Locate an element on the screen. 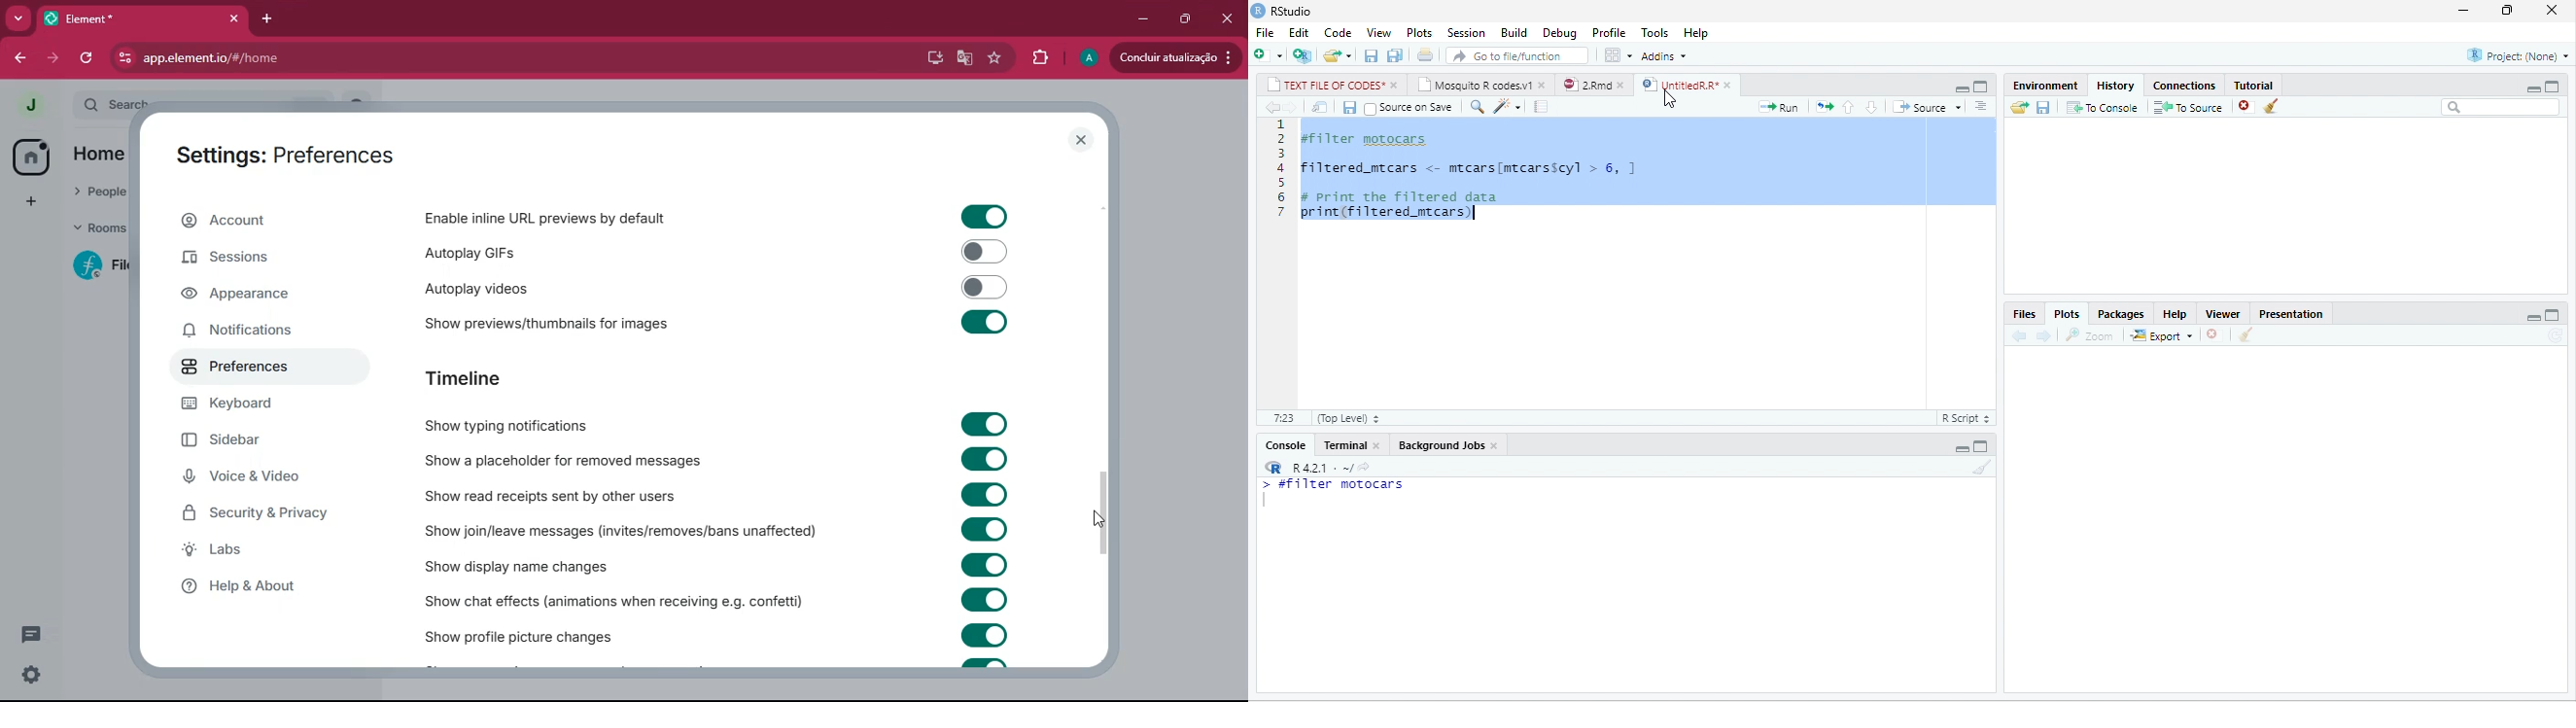  save is located at coordinates (1371, 56).